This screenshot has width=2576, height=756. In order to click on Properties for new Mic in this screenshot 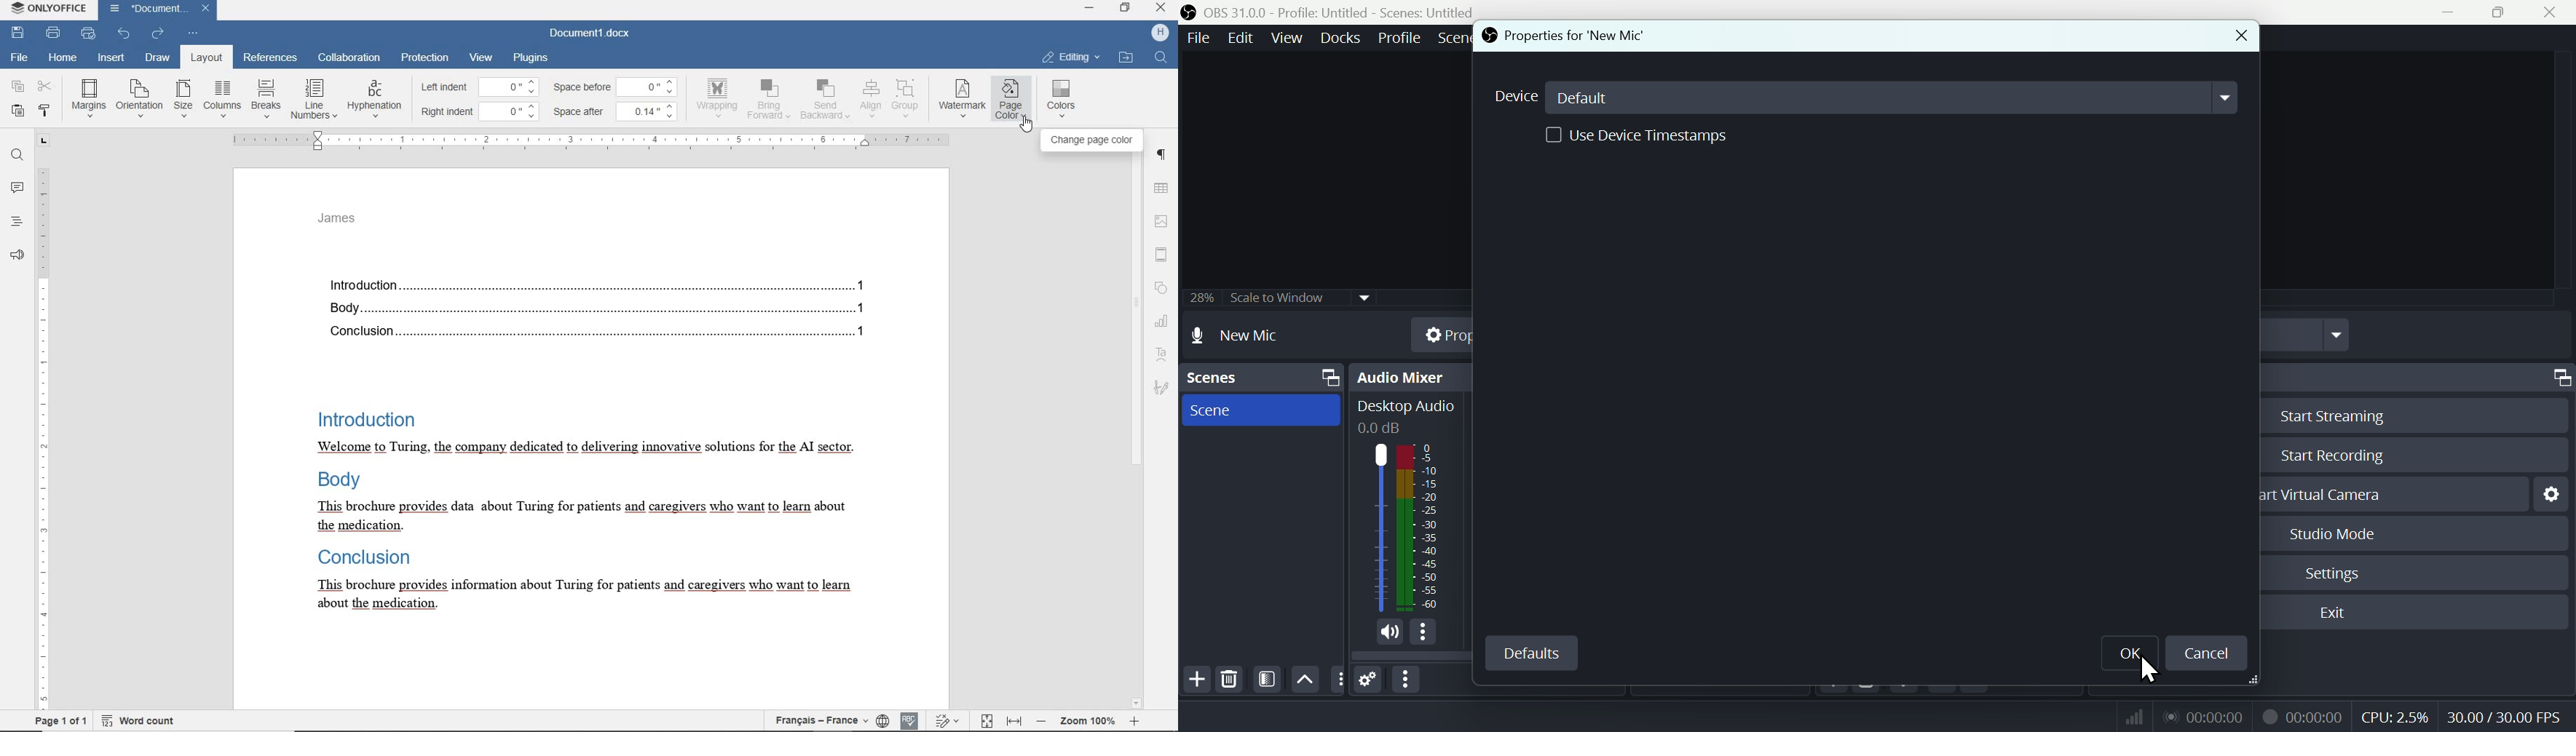, I will do `click(1569, 36)`.